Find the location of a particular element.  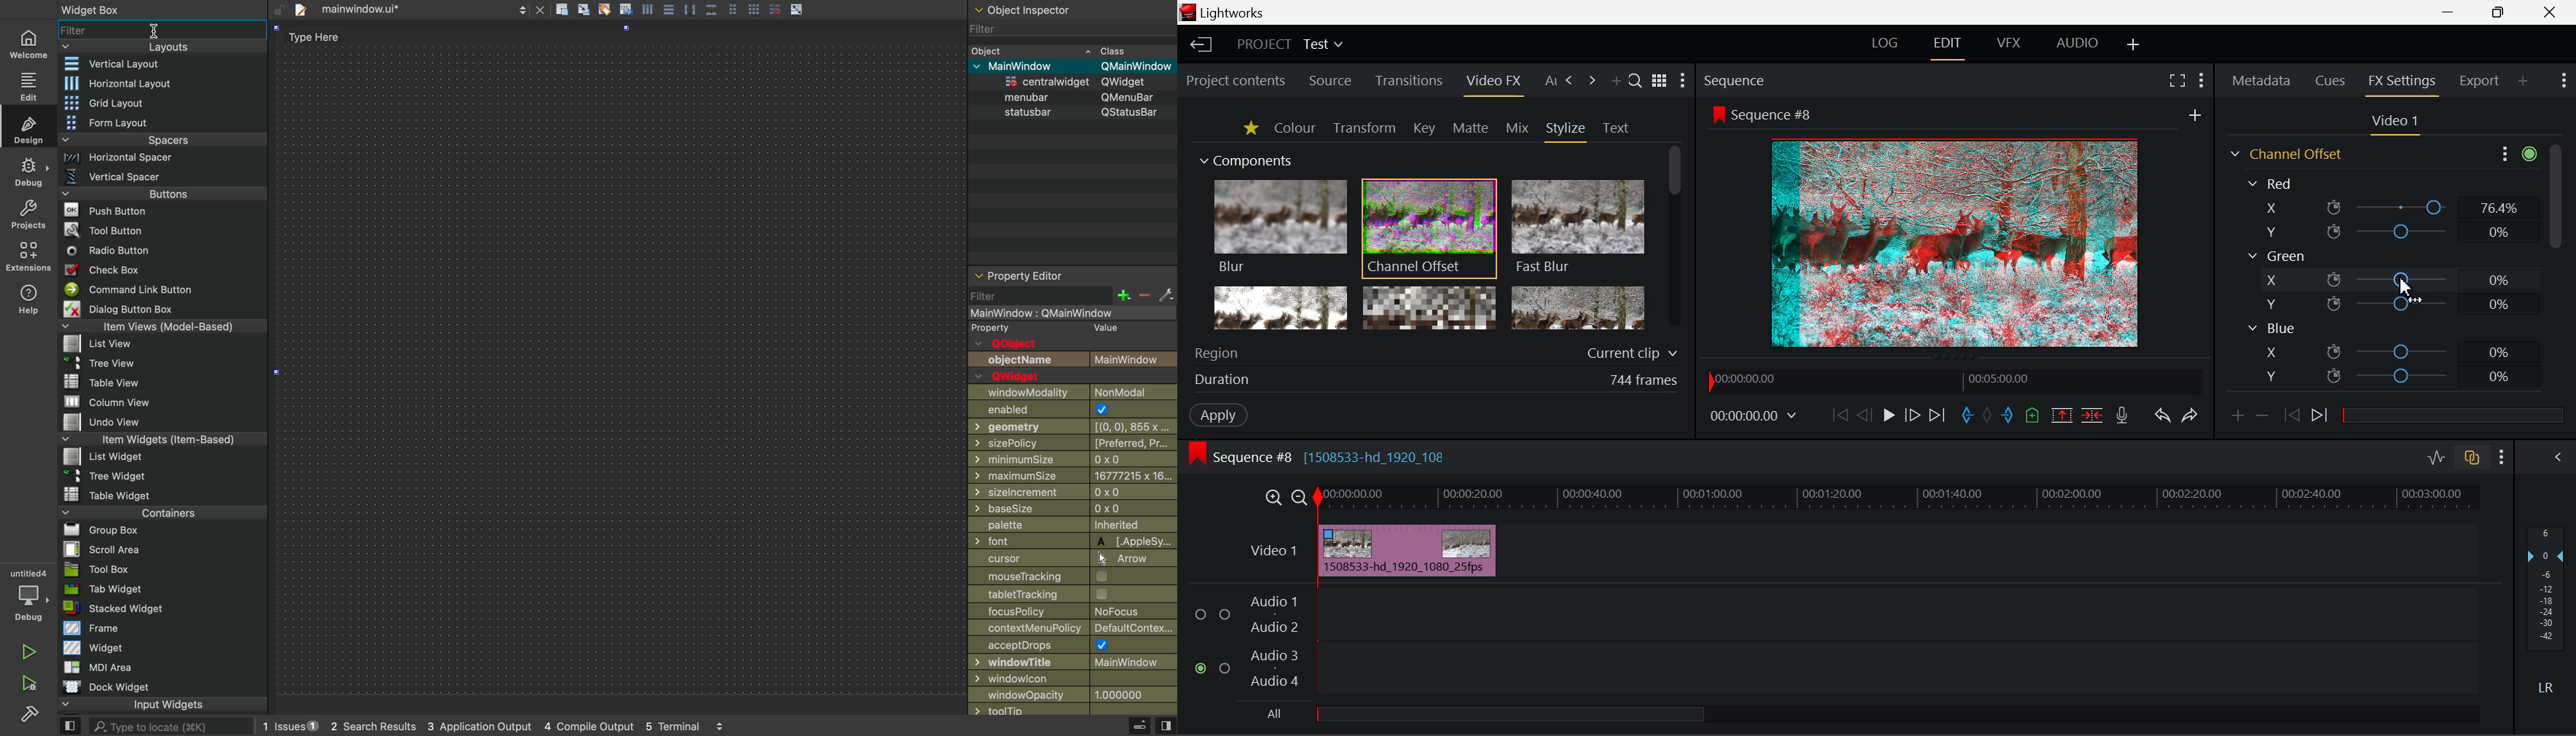

Transform is located at coordinates (1364, 128).